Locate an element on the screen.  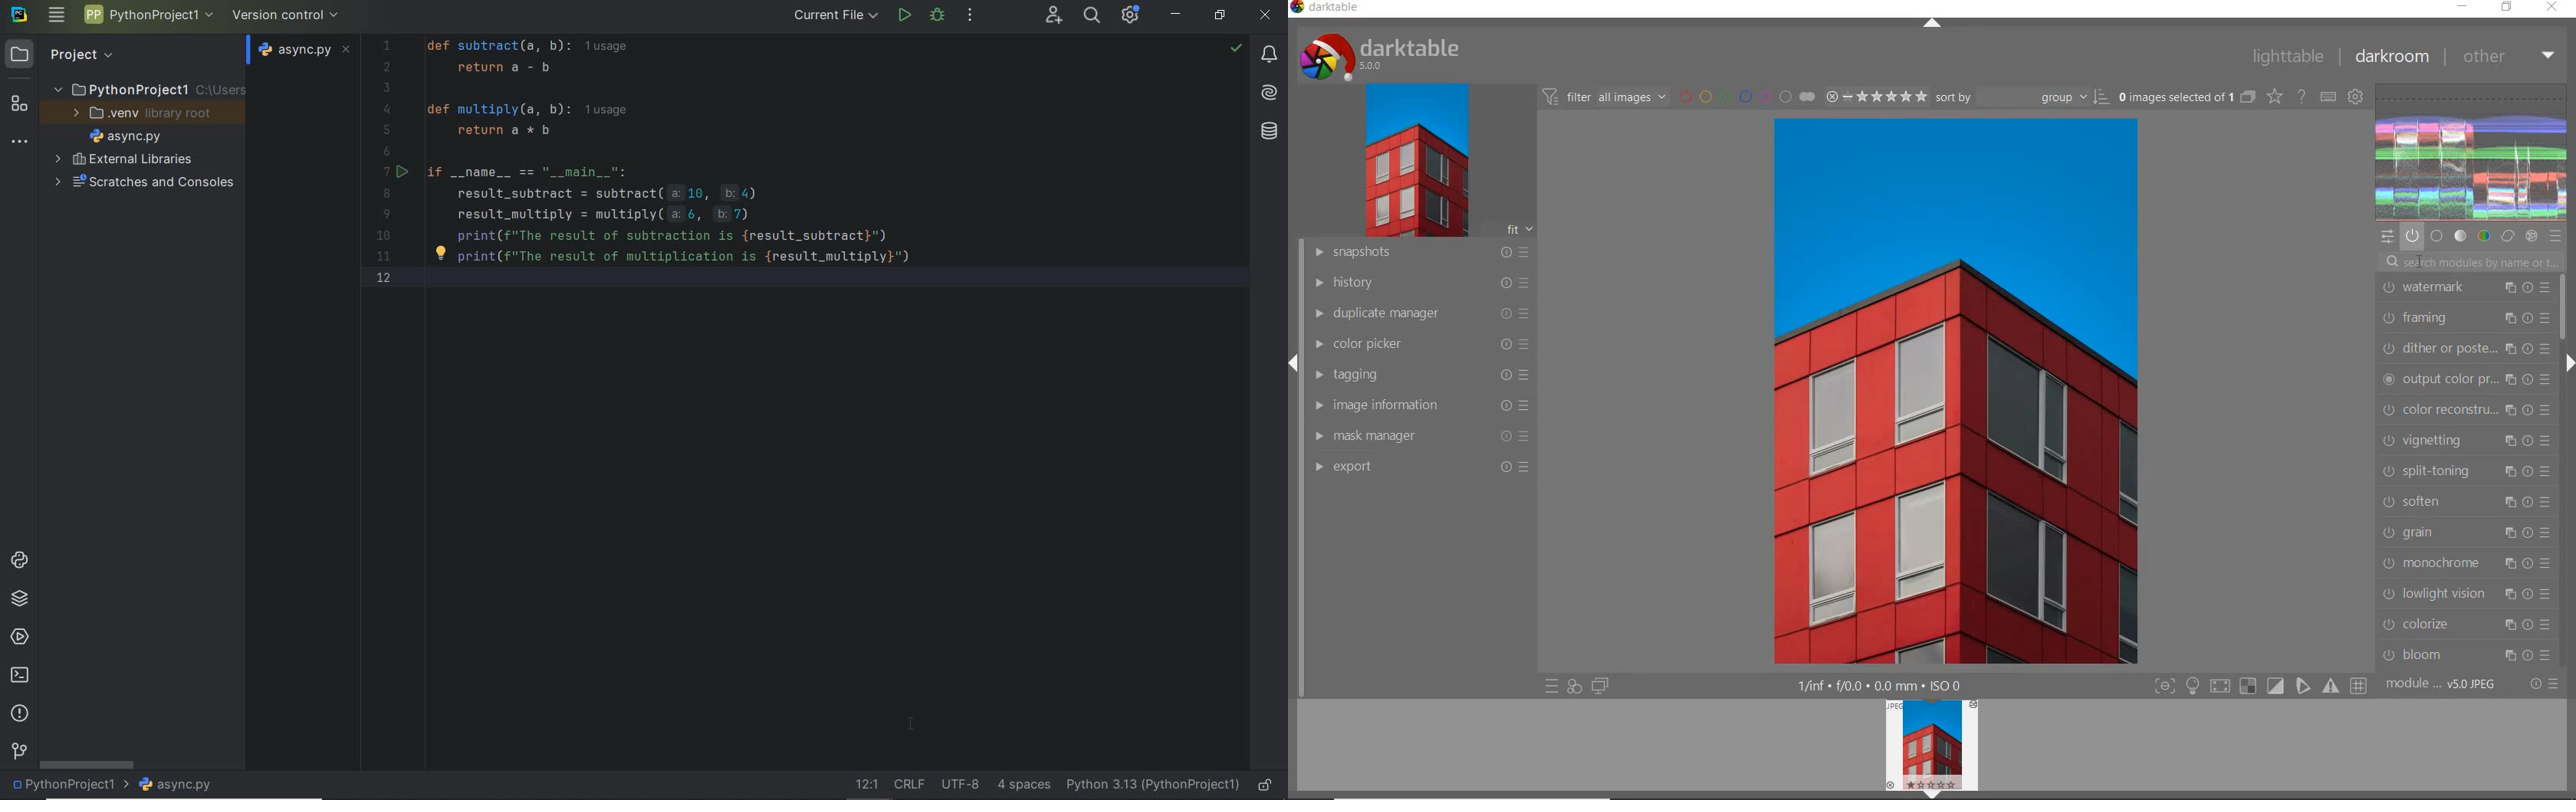
close is located at coordinates (1267, 14).